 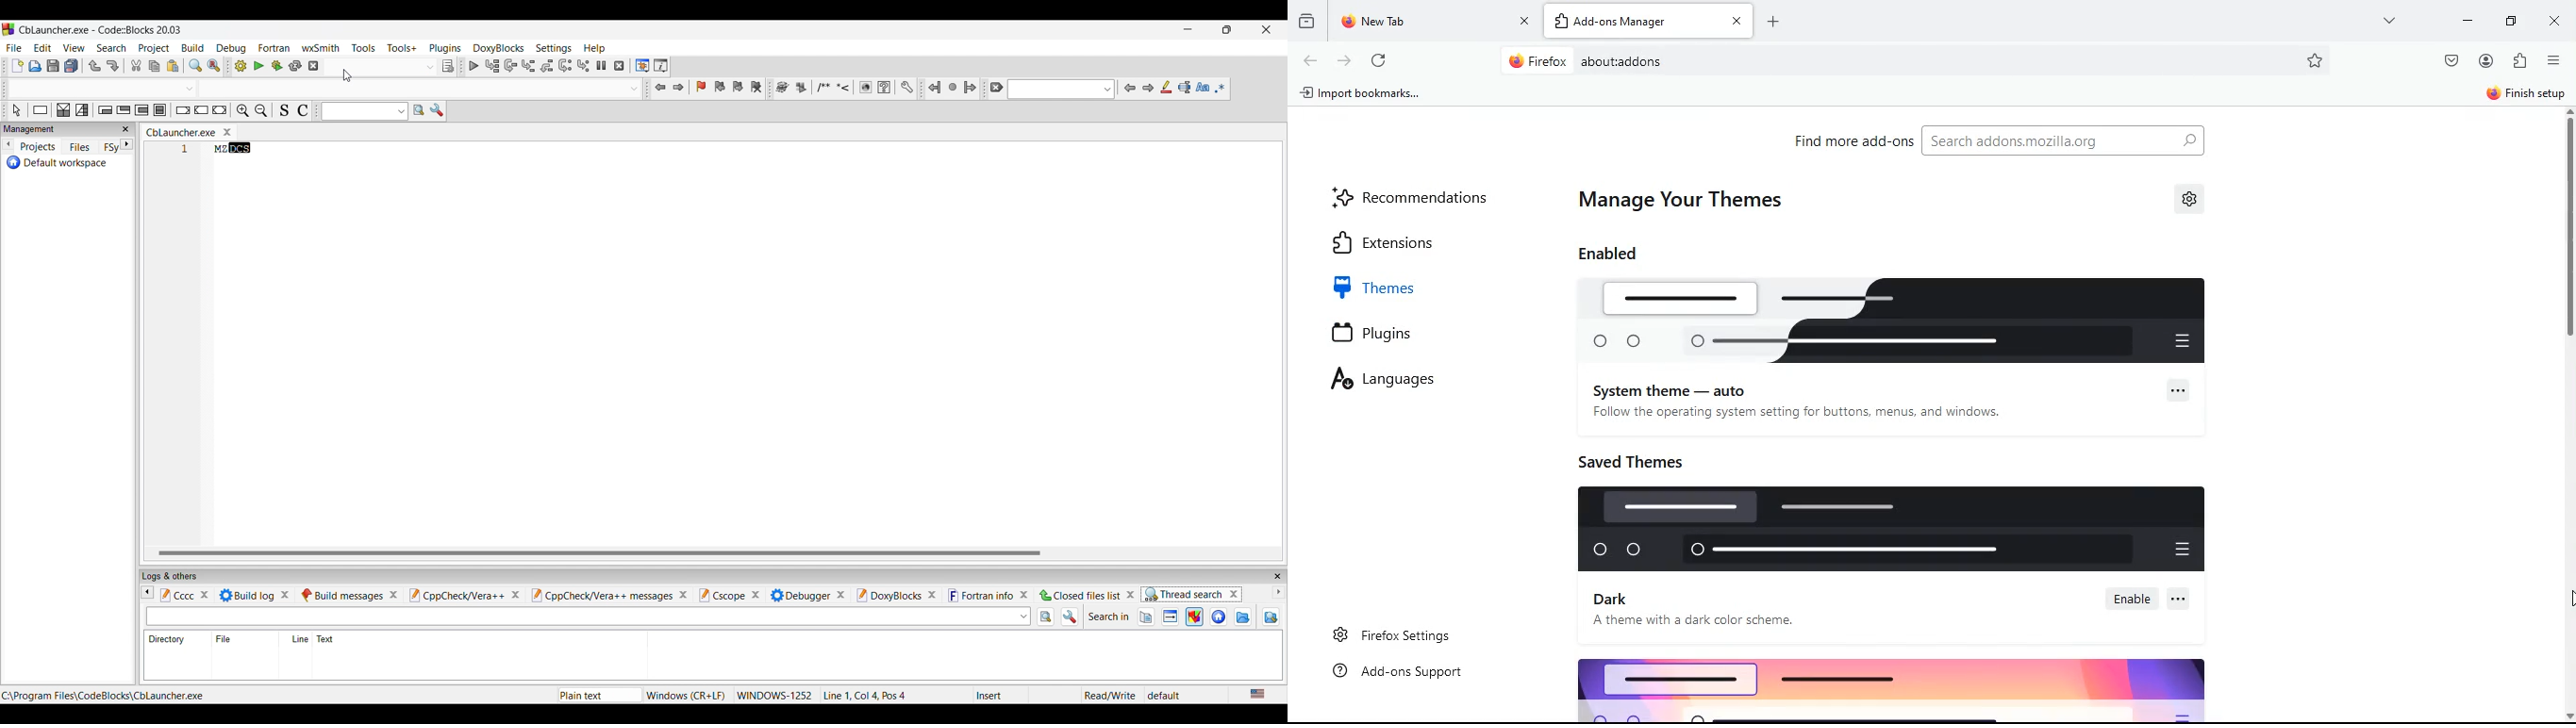 What do you see at coordinates (1147, 617) in the screenshot?
I see `Search in open files` at bounding box center [1147, 617].